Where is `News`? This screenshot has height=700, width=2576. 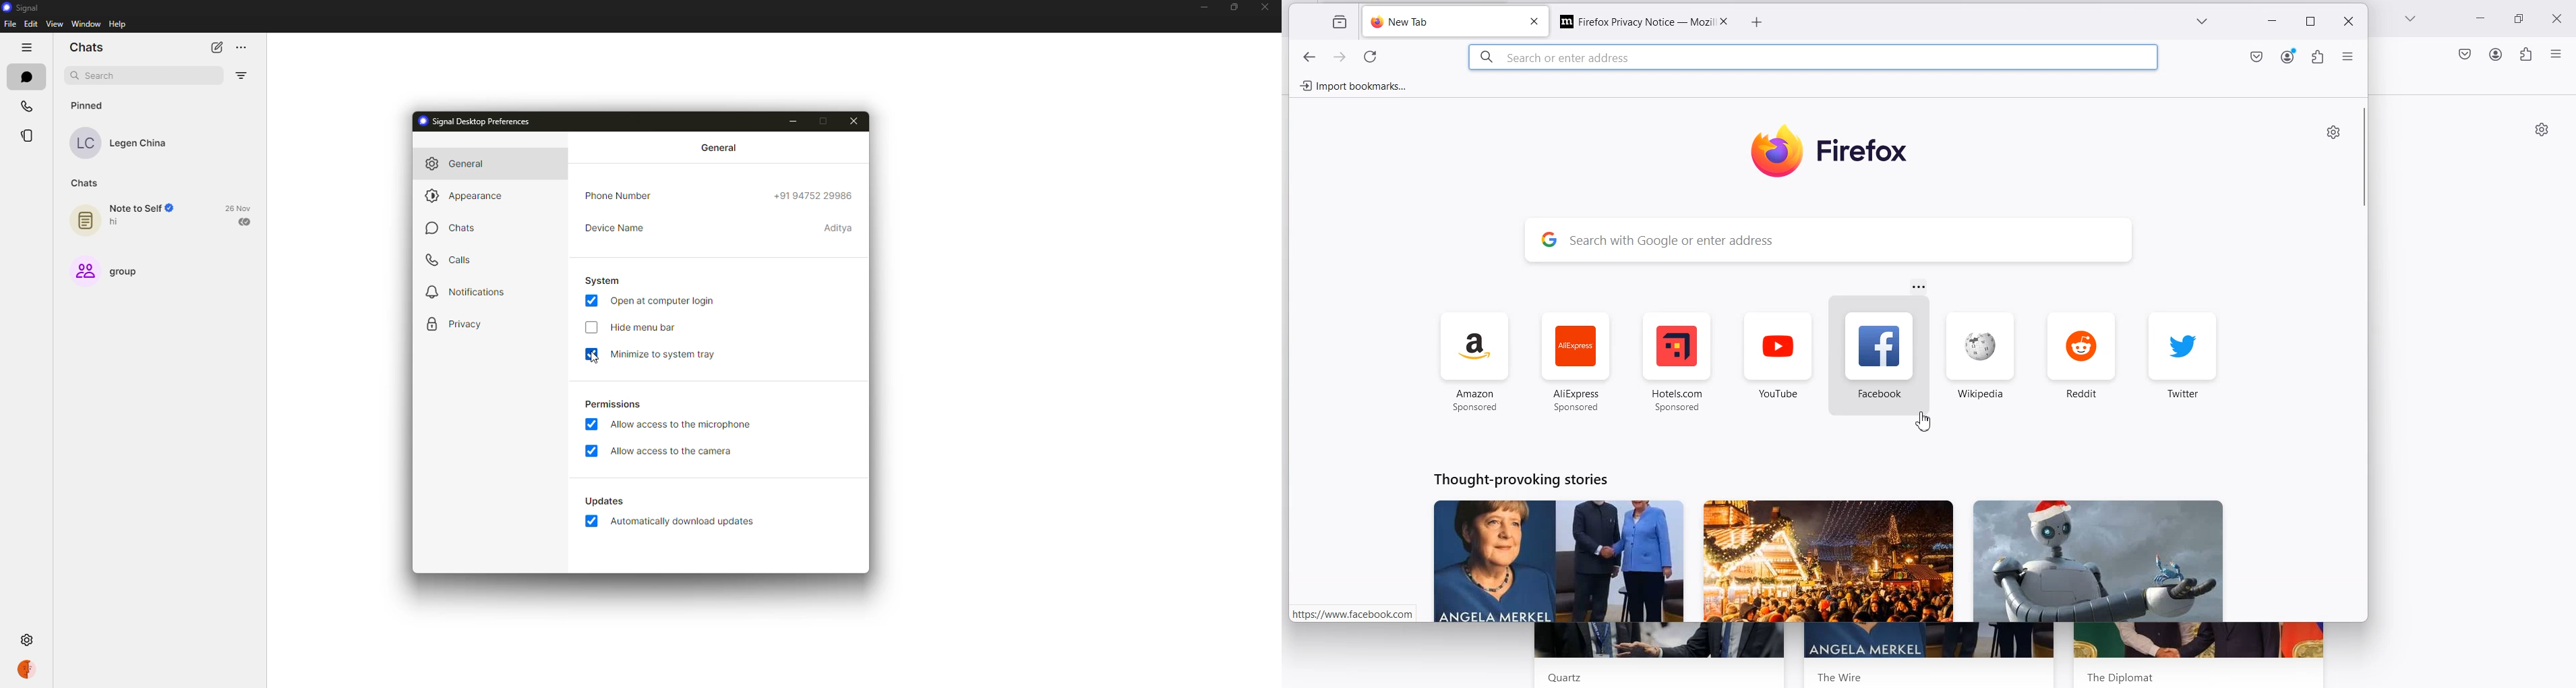 News is located at coordinates (1553, 561).